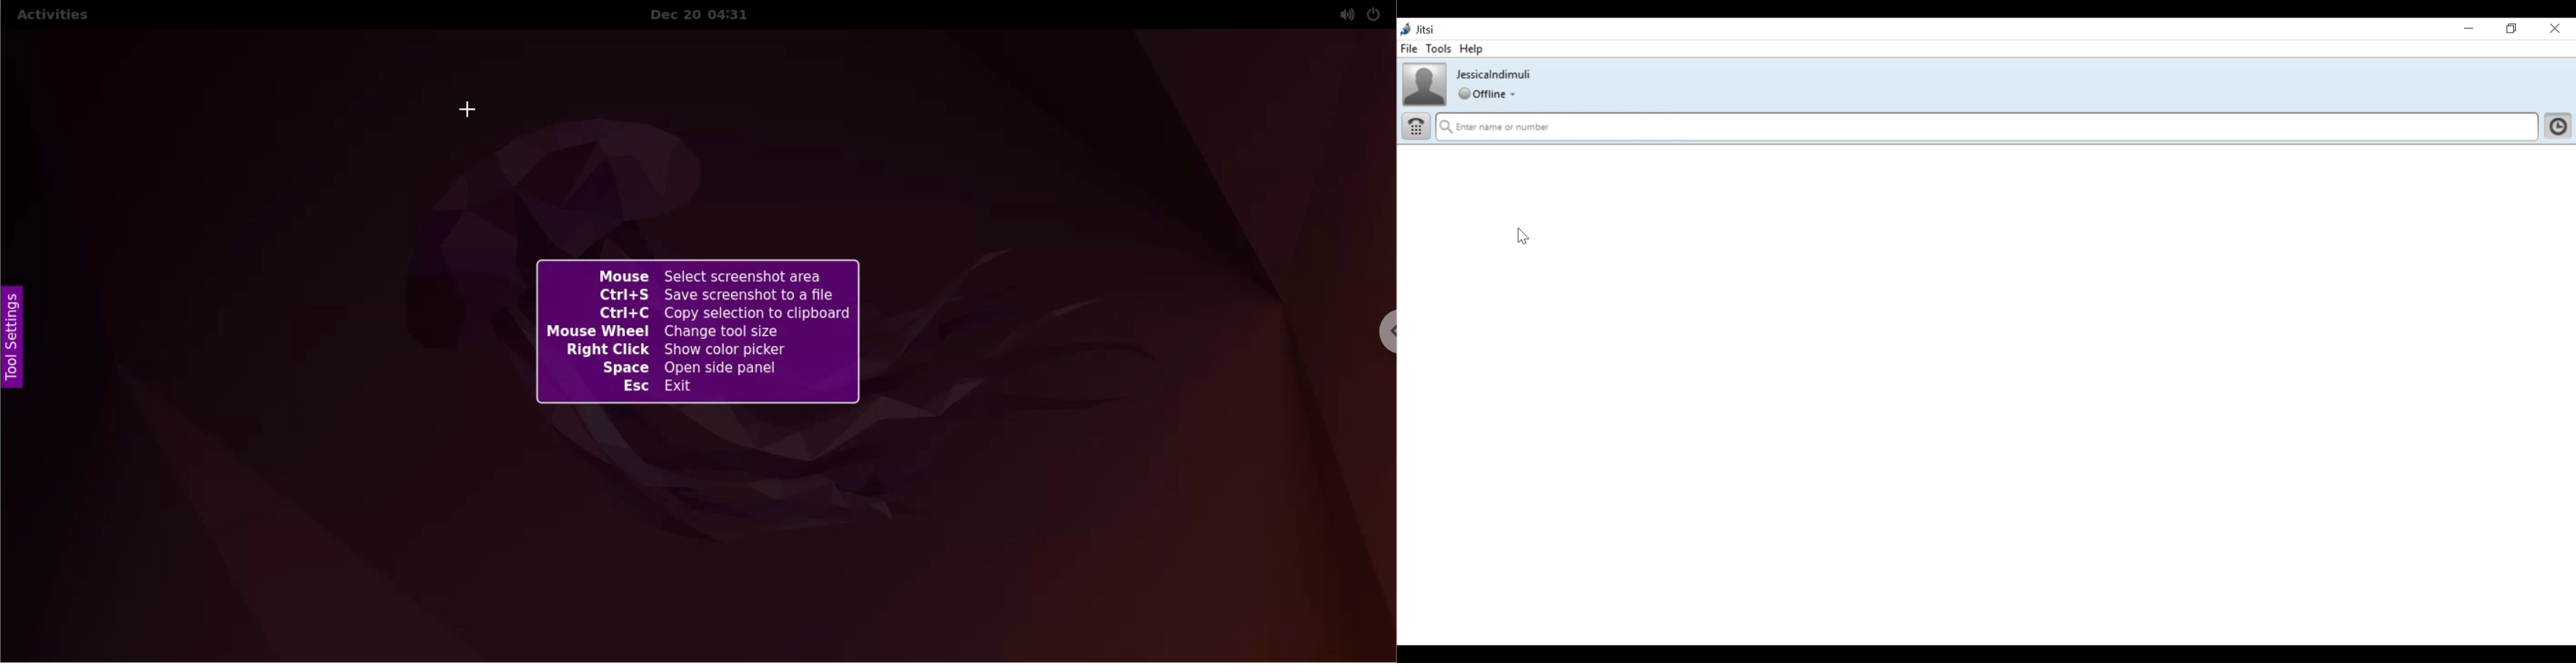 This screenshot has height=672, width=2576. What do you see at coordinates (705, 15) in the screenshot?
I see `Dec 20 04:31` at bounding box center [705, 15].